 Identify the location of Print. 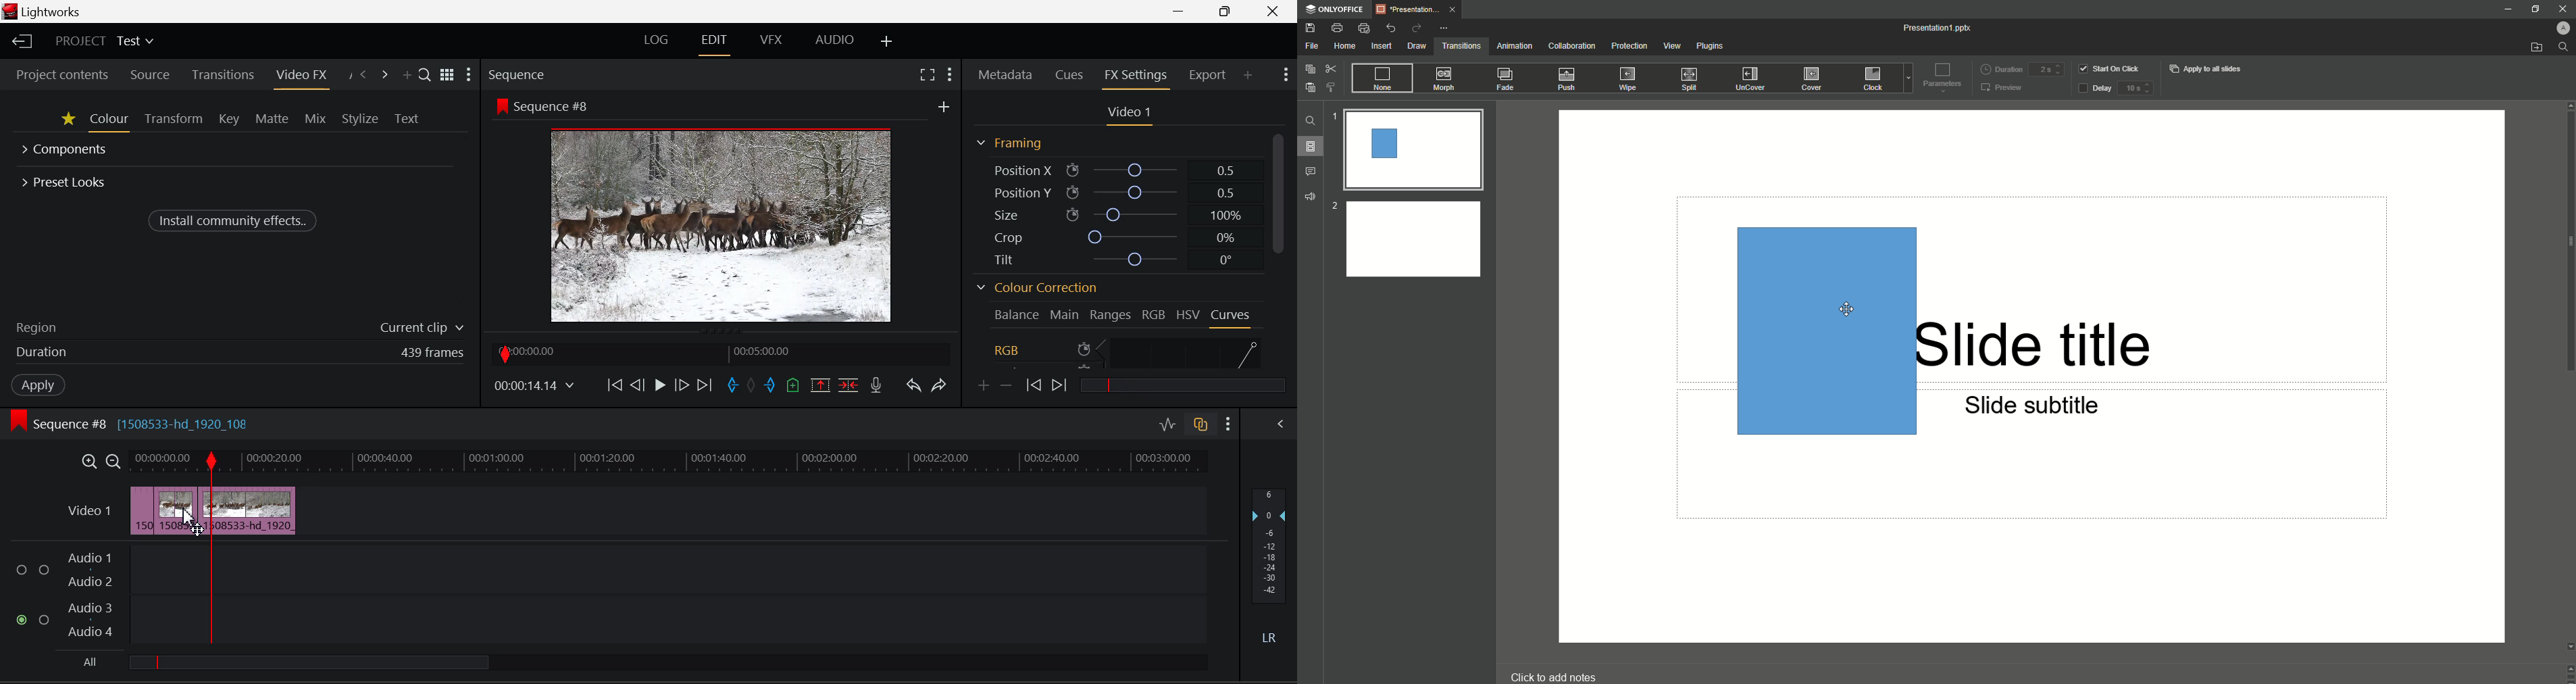
(1337, 27).